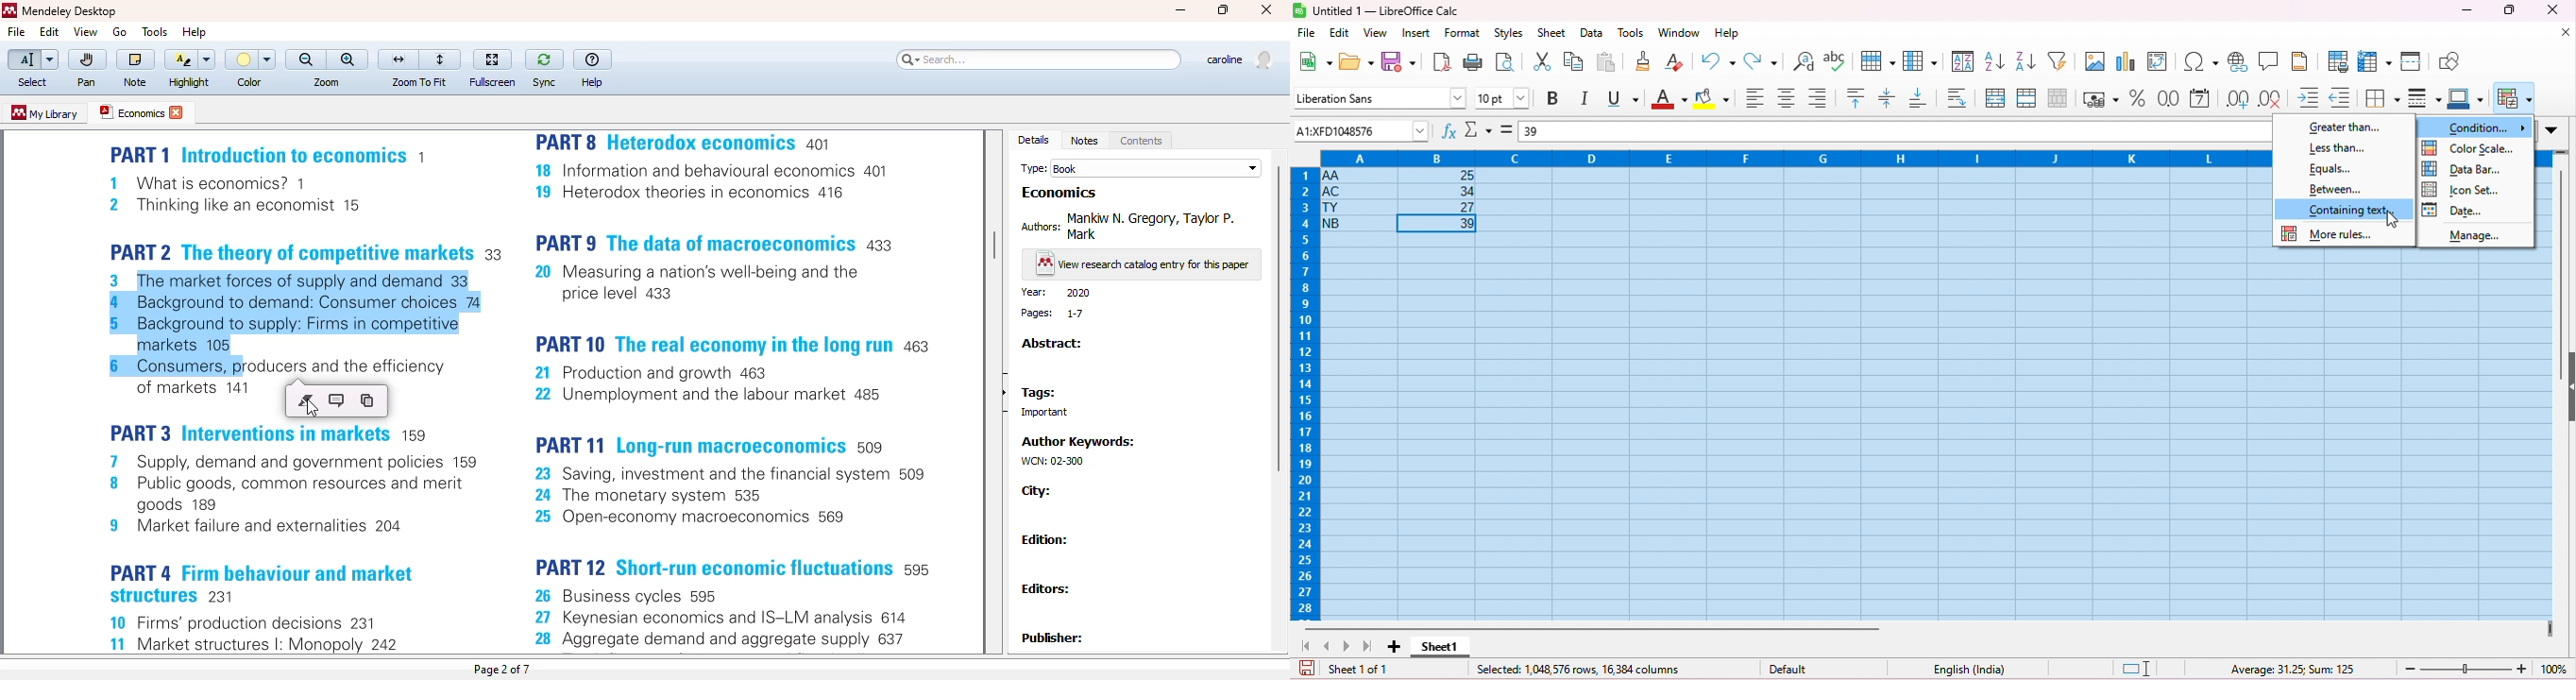  What do you see at coordinates (1307, 669) in the screenshot?
I see `save` at bounding box center [1307, 669].